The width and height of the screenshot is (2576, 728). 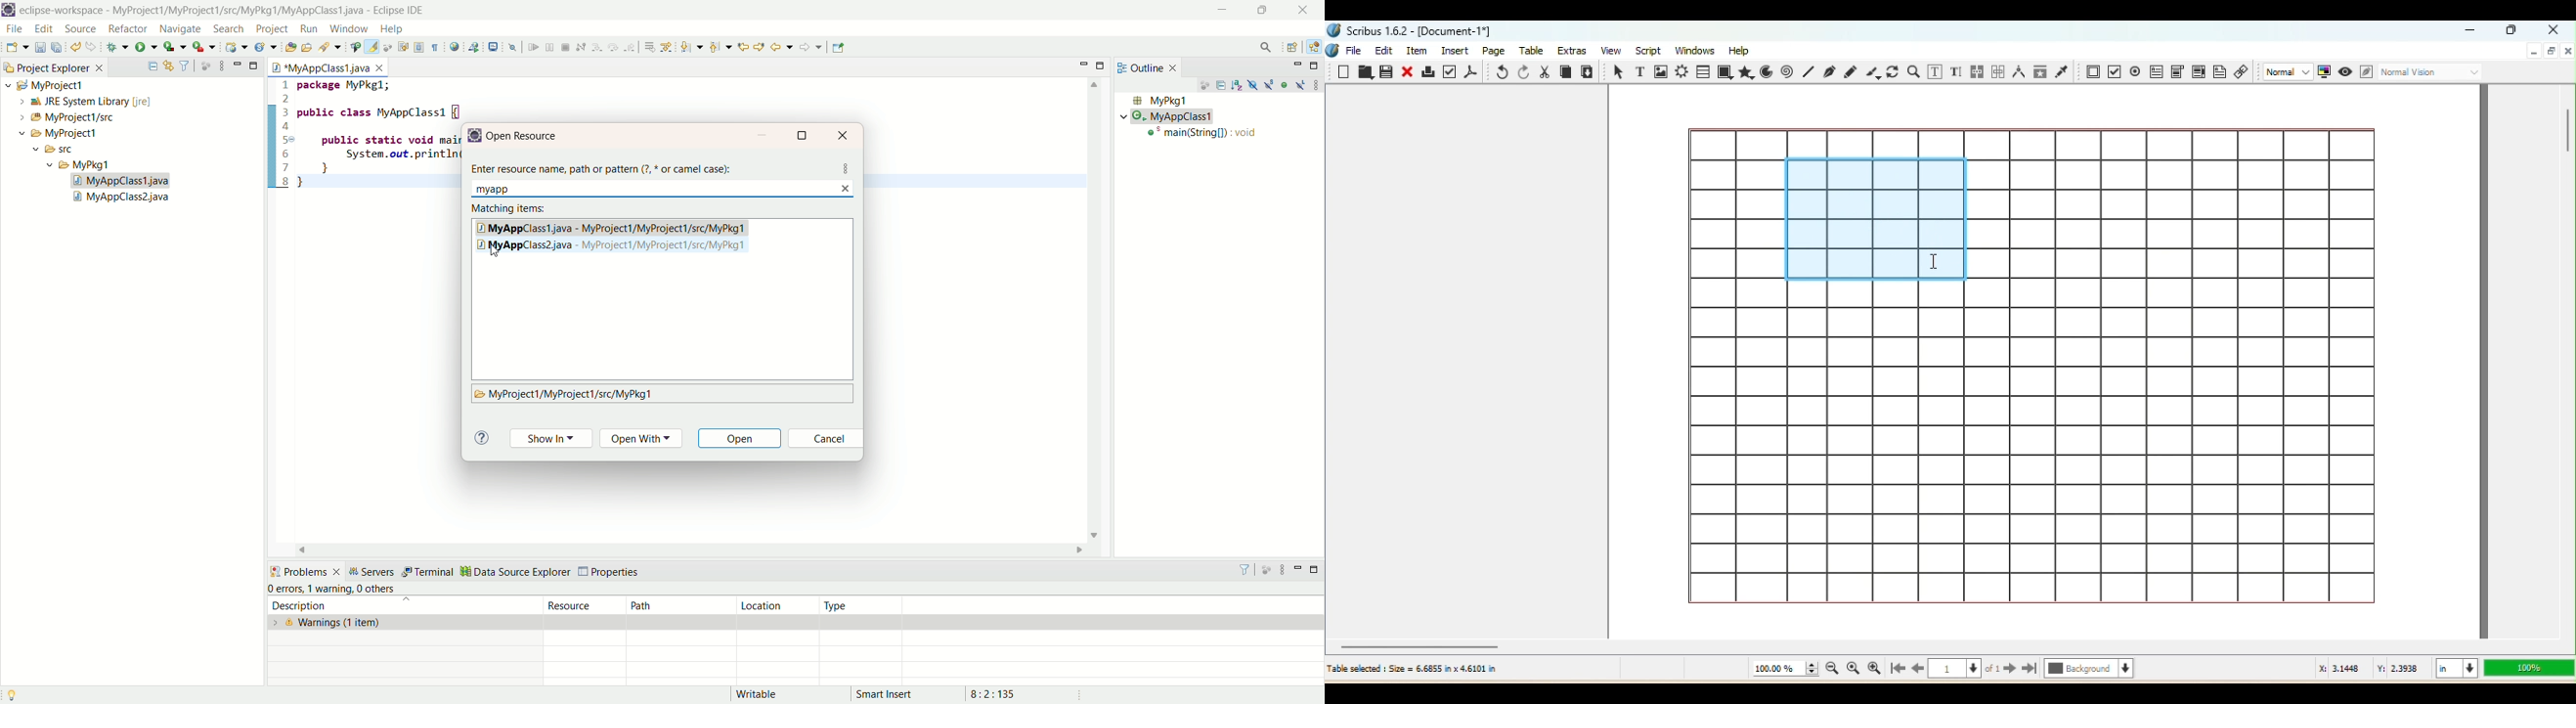 What do you see at coordinates (285, 589) in the screenshot?
I see `errors` at bounding box center [285, 589].